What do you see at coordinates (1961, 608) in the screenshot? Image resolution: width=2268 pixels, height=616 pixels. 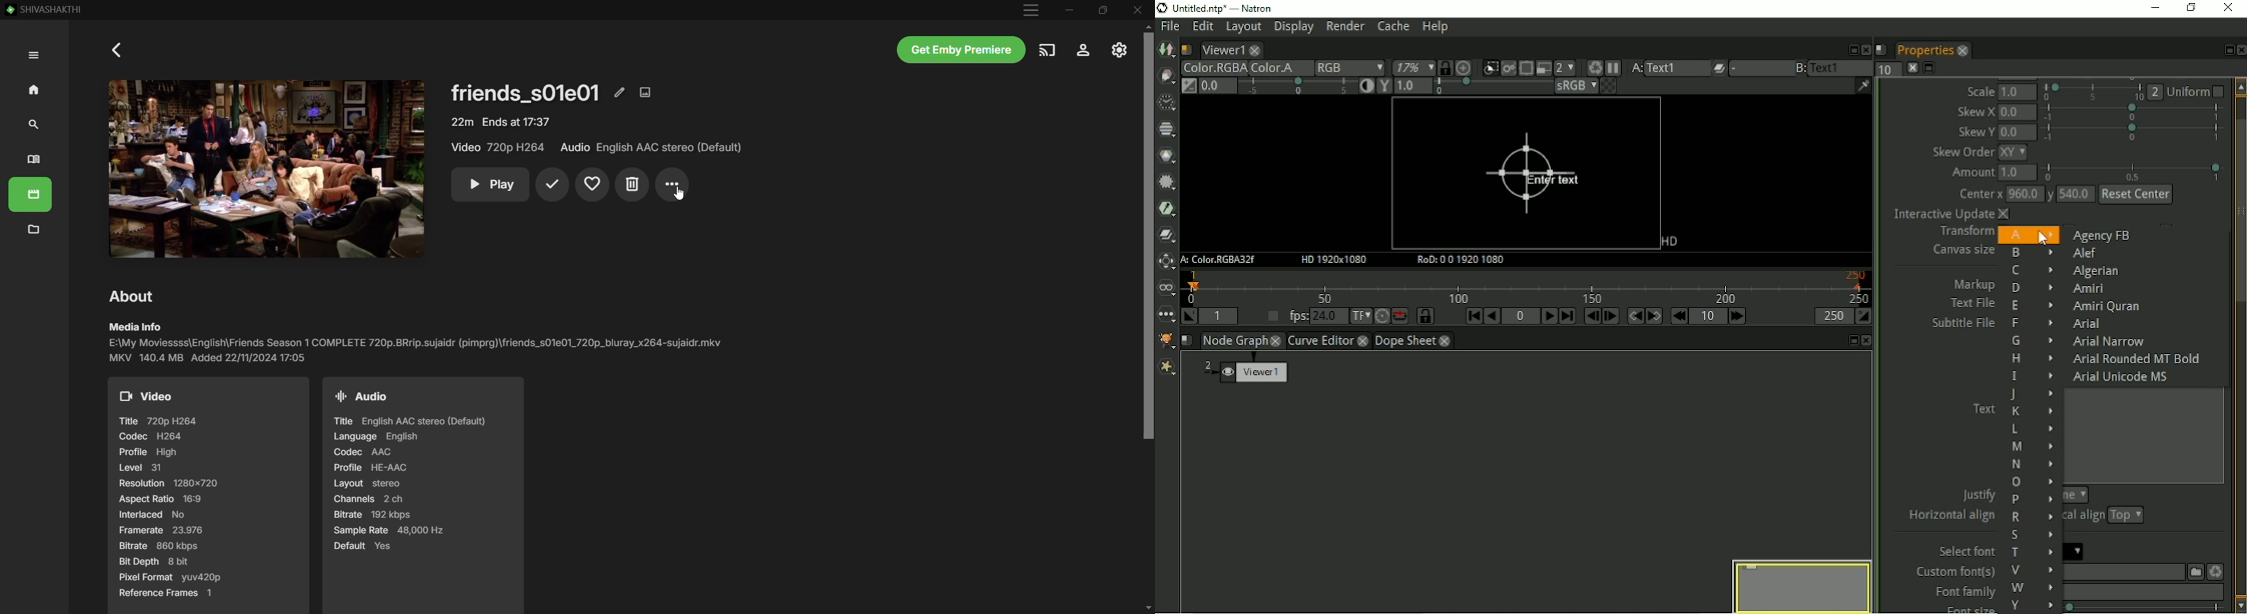 I see `Font size` at bounding box center [1961, 608].